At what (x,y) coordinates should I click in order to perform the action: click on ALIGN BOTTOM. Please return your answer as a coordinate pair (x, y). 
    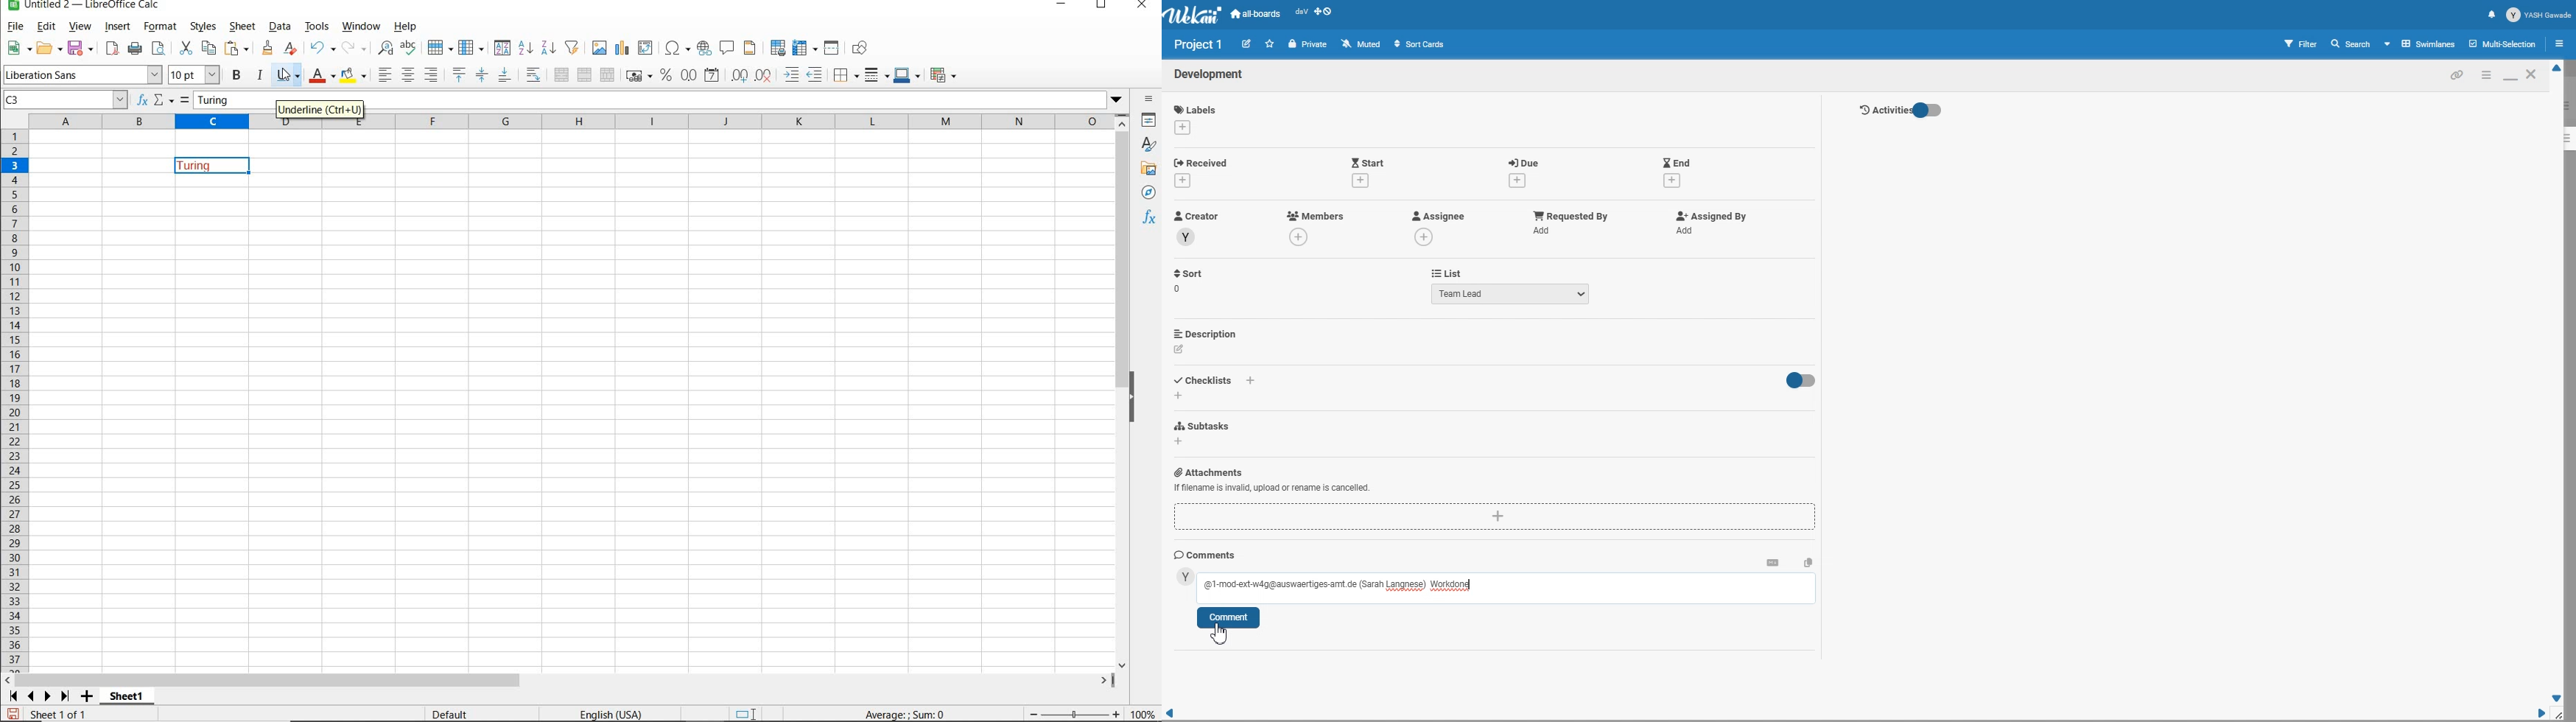
    Looking at the image, I should click on (505, 76).